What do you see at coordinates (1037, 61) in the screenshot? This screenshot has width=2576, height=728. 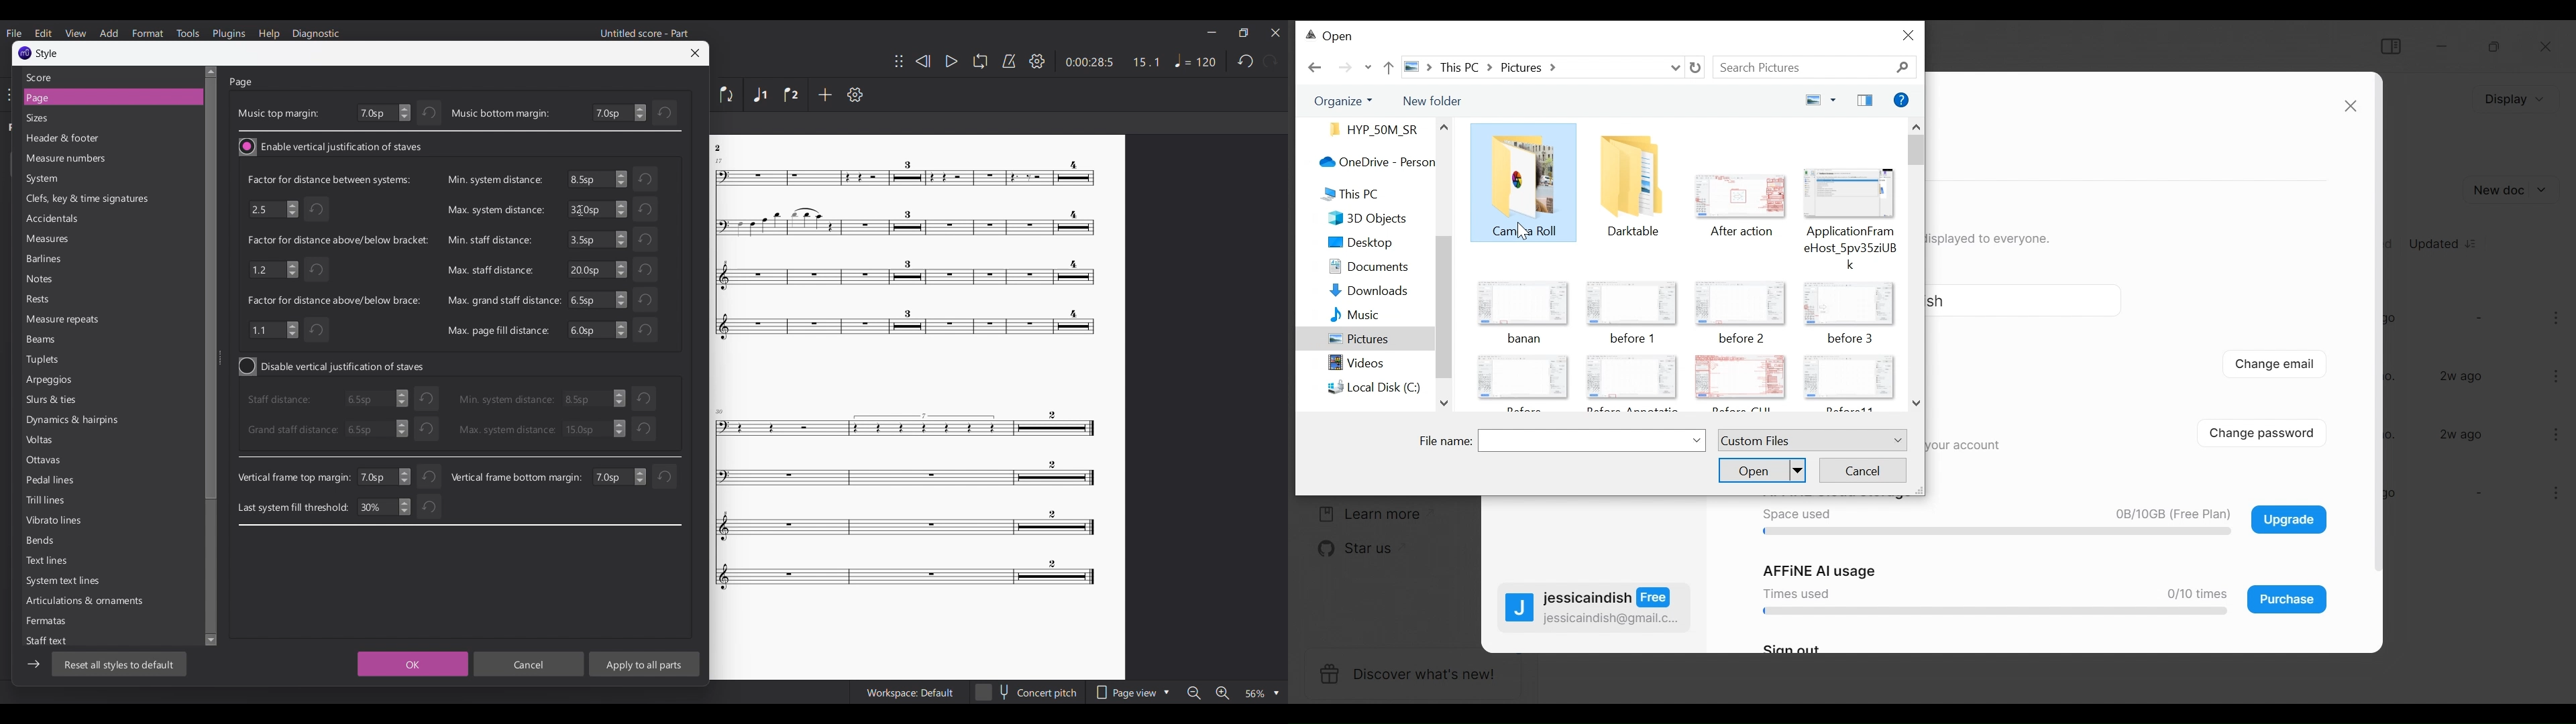 I see `Settings` at bounding box center [1037, 61].